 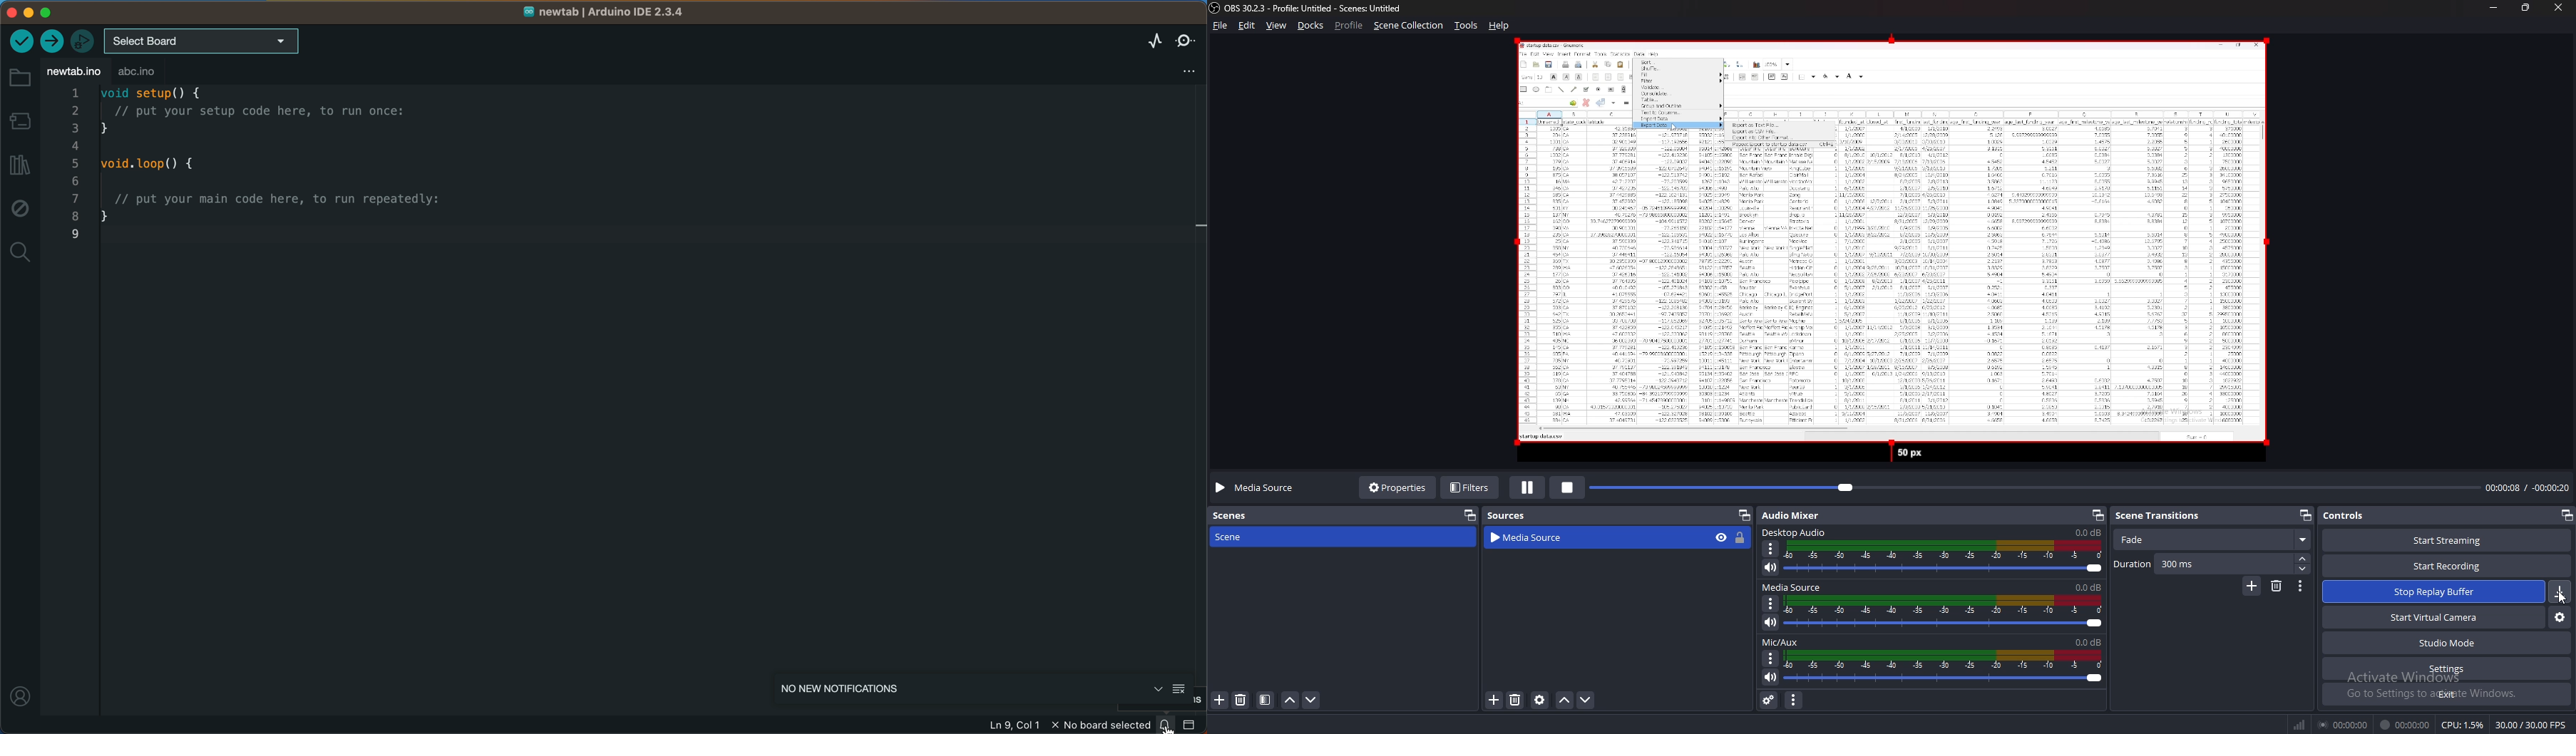 What do you see at coordinates (1512, 515) in the screenshot?
I see `sources` at bounding box center [1512, 515].